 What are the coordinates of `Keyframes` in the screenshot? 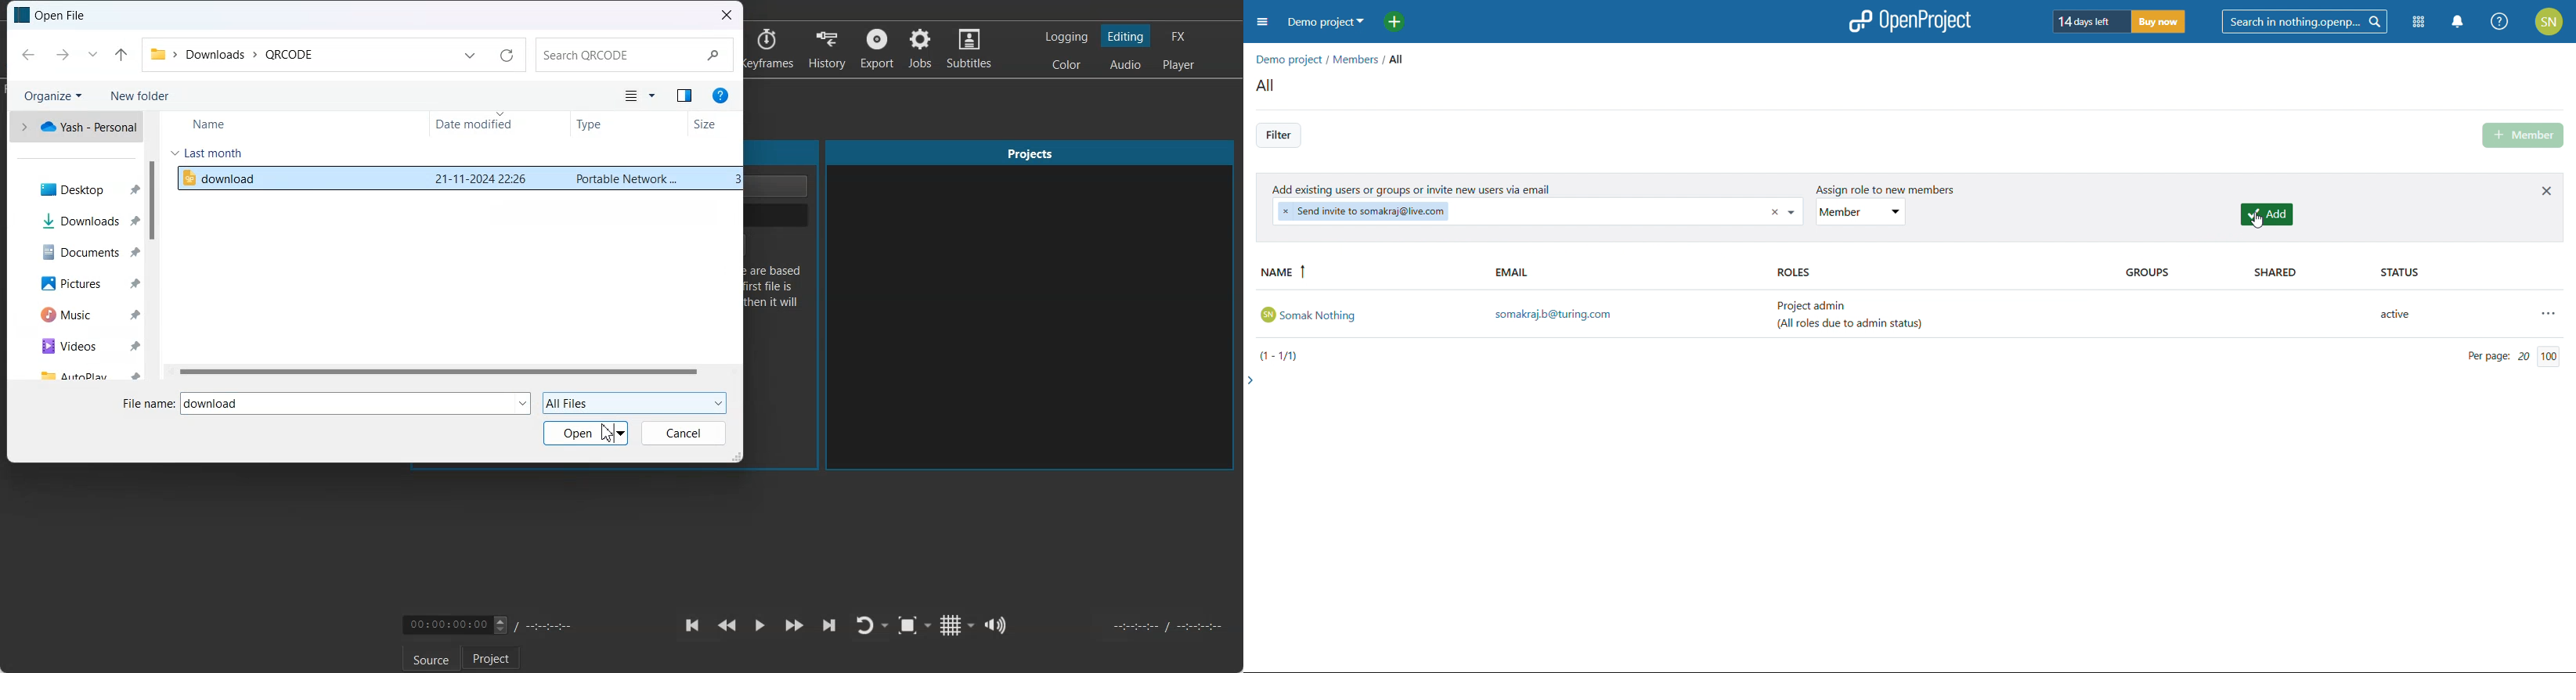 It's located at (770, 48).